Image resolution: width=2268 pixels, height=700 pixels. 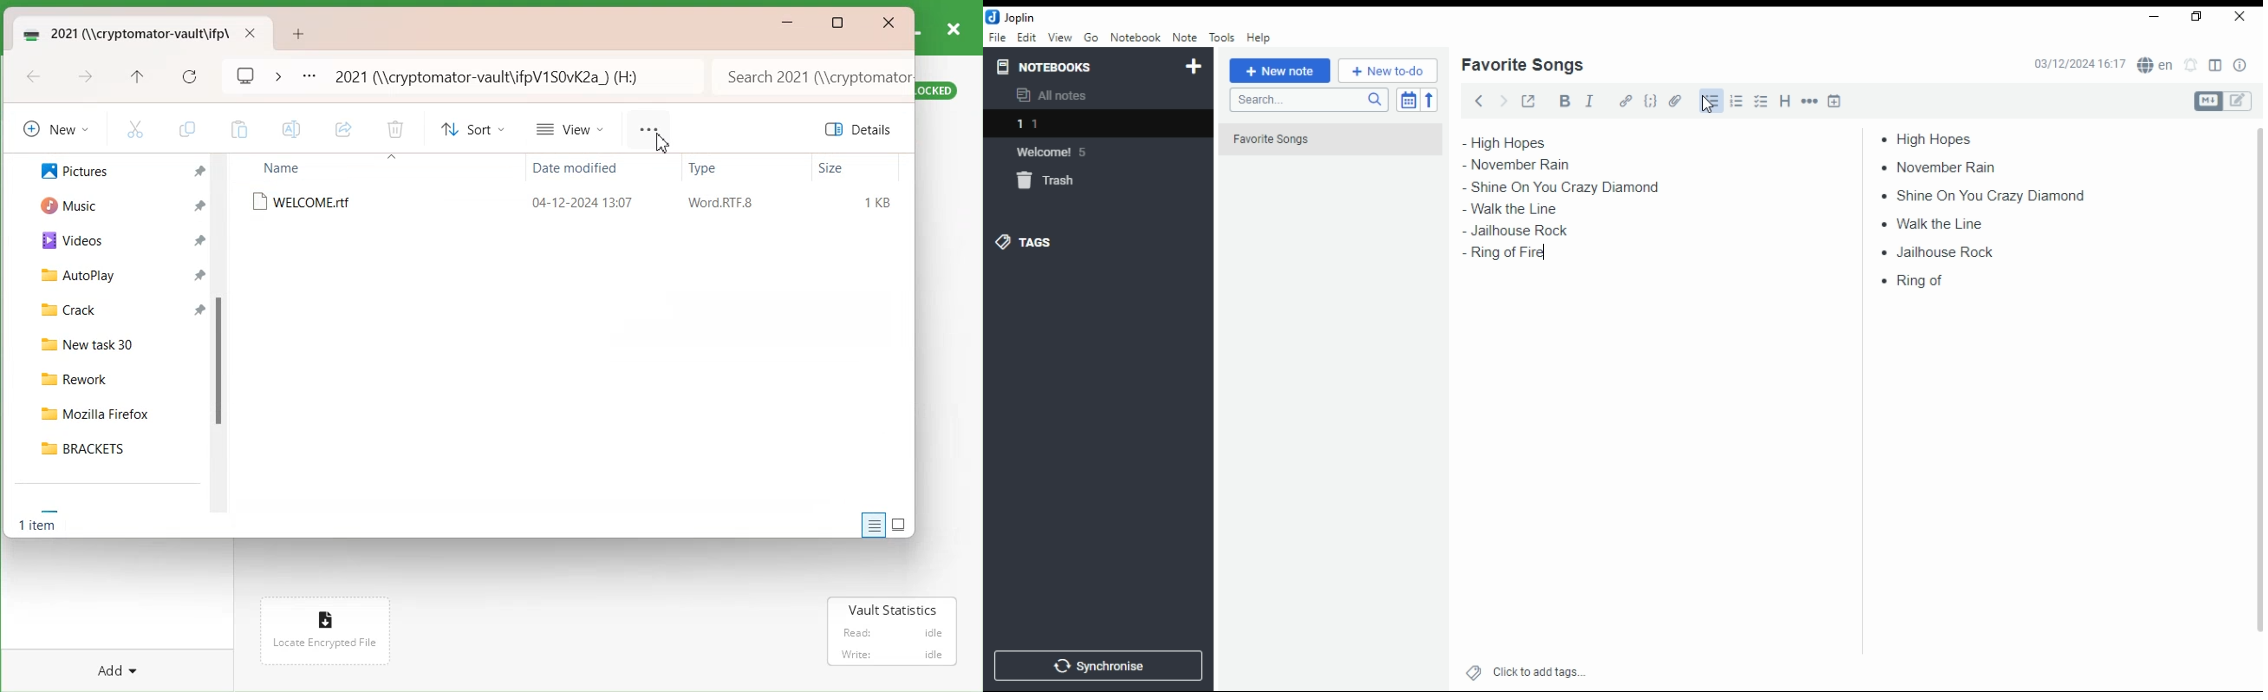 What do you see at coordinates (34, 78) in the screenshot?
I see `Go Back` at bounding box center [34, 78].